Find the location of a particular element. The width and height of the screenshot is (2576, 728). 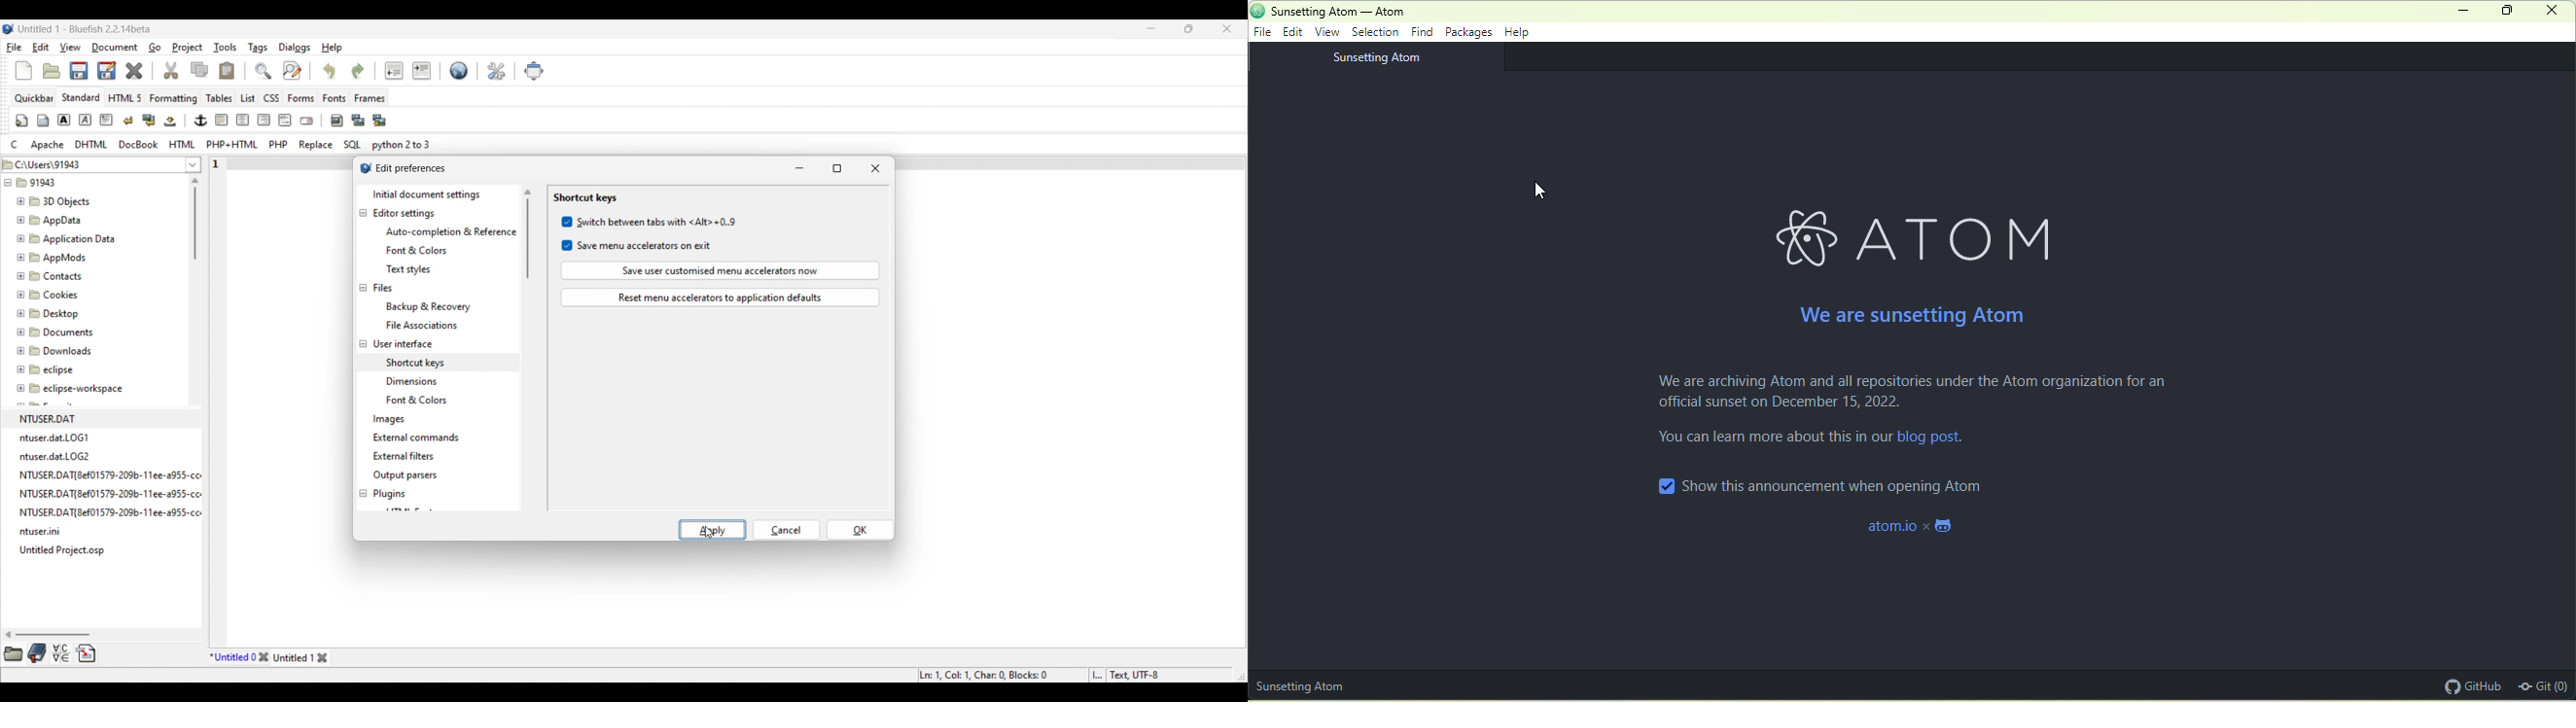

sunsetting atom-atom is located at coordinates (1378, 12).